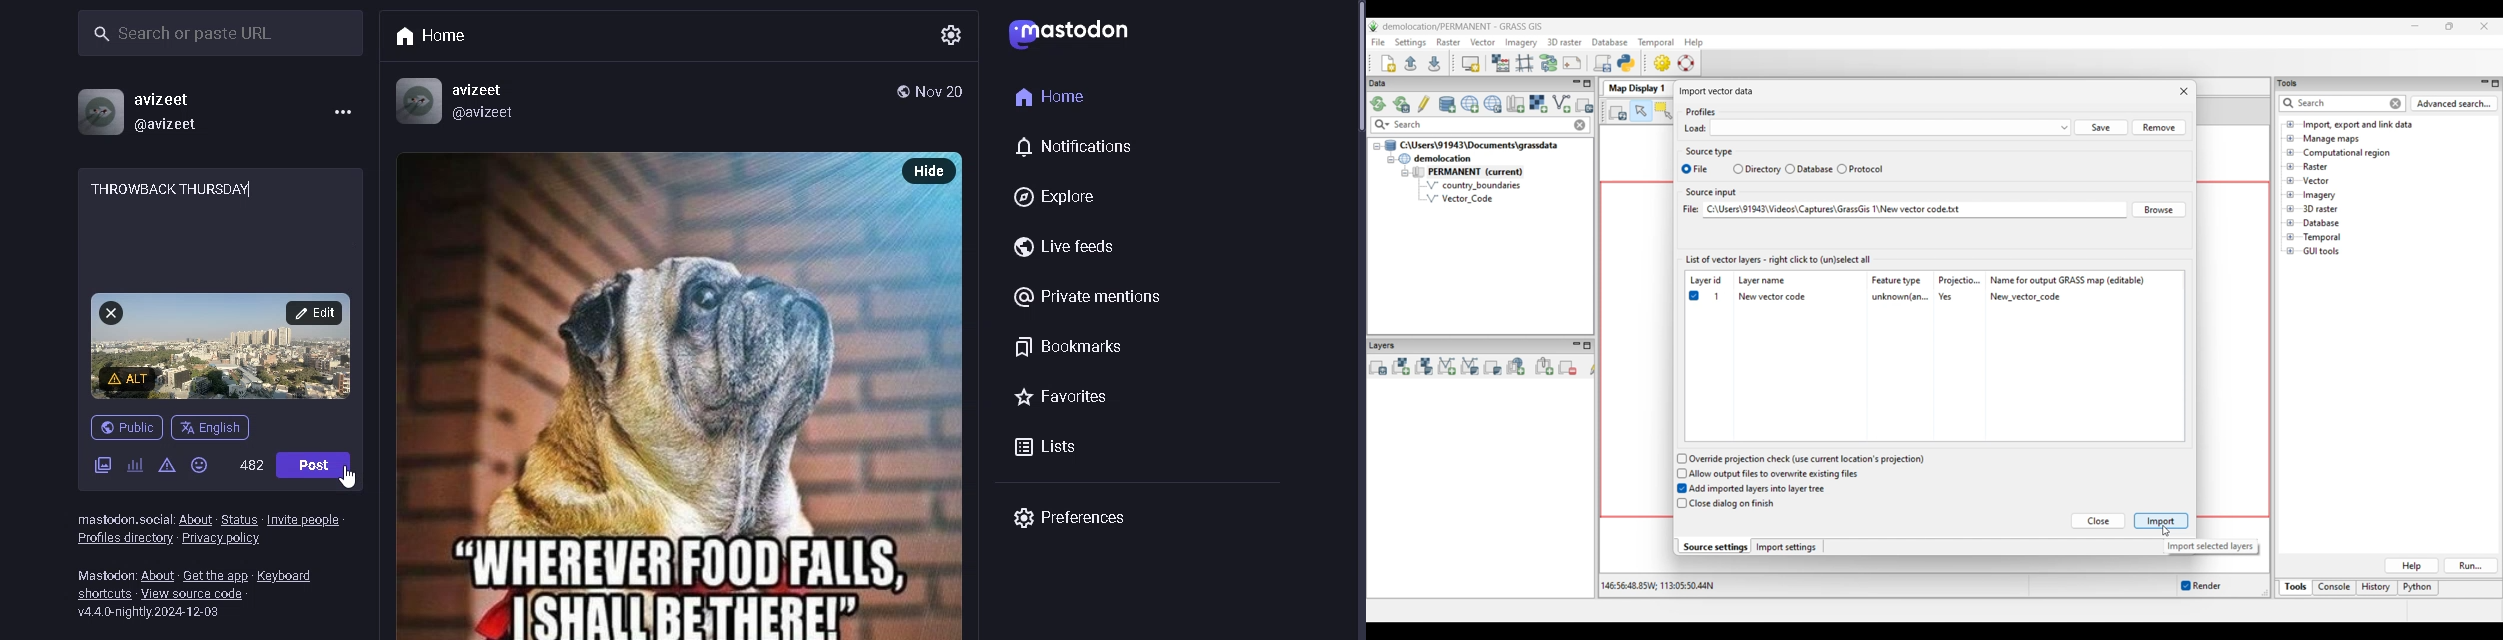 Image resolution: width=2520 pixels, height=644 pixels. Describe the element at coordinates (150, 614) in the screenshot. I see `version` at that location.